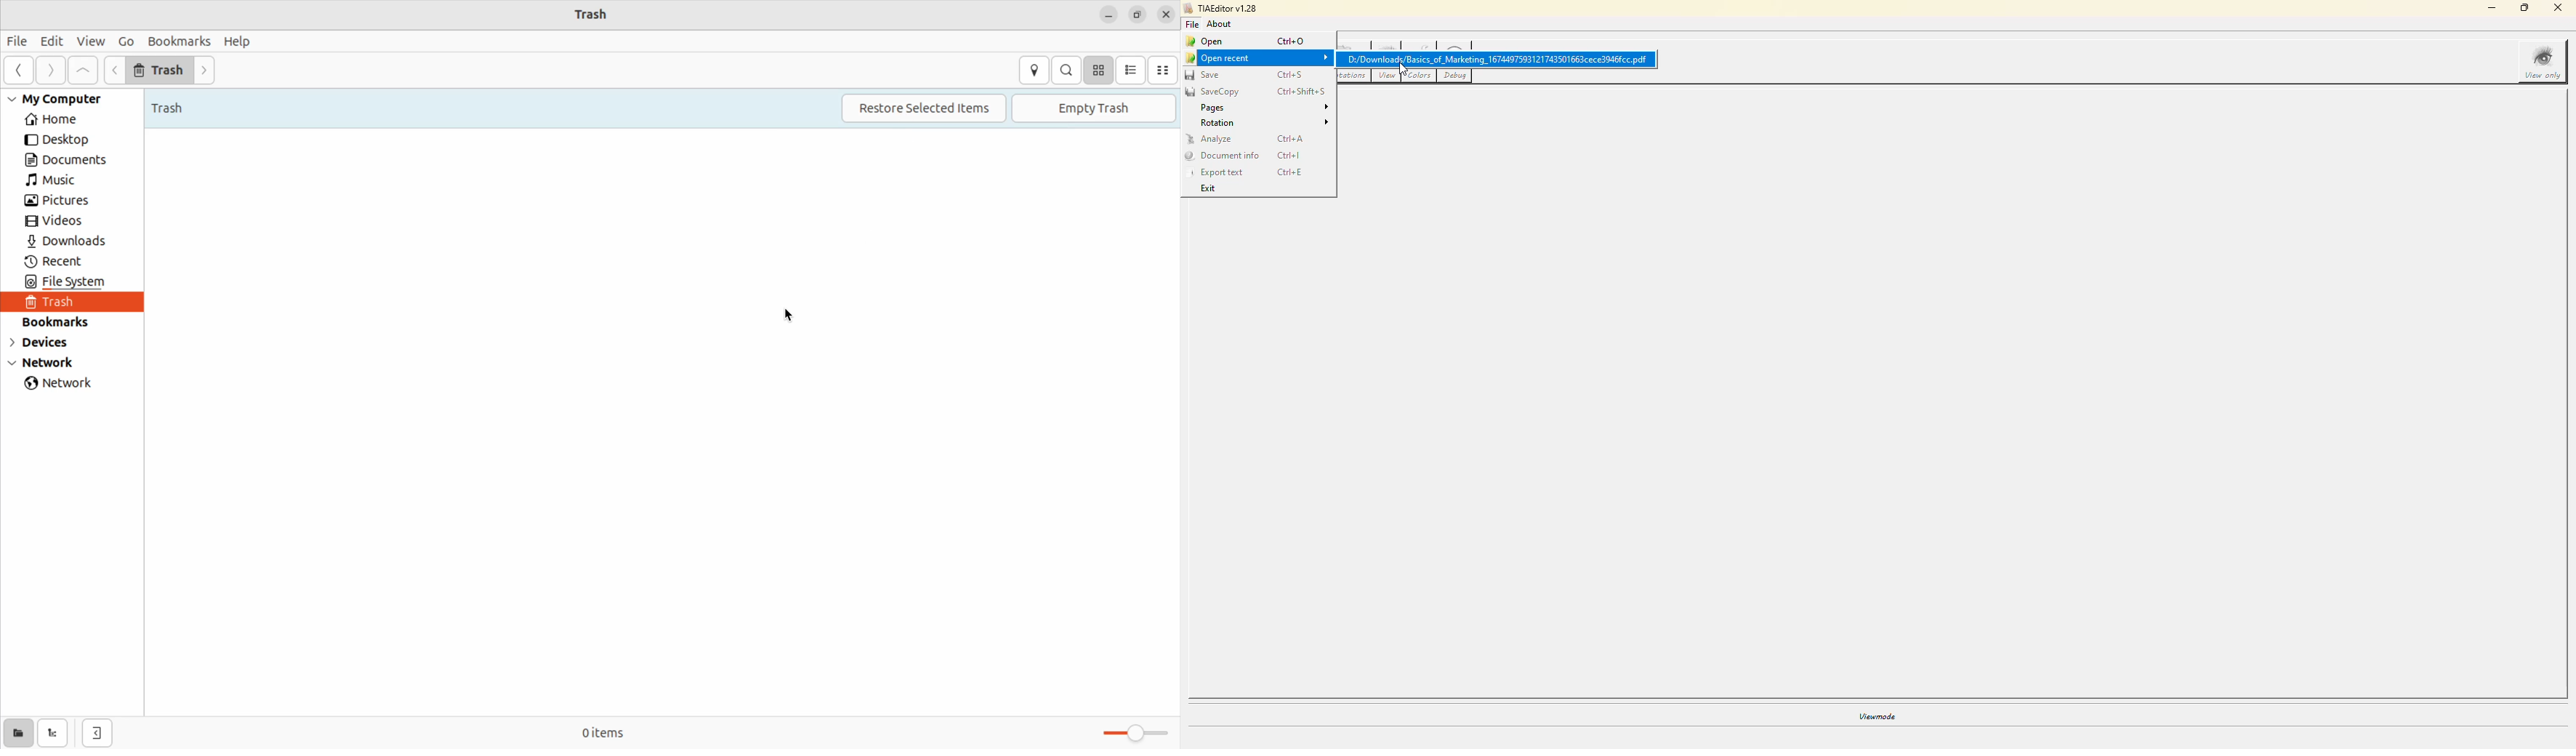  I want to click on view, so click(91, 42).